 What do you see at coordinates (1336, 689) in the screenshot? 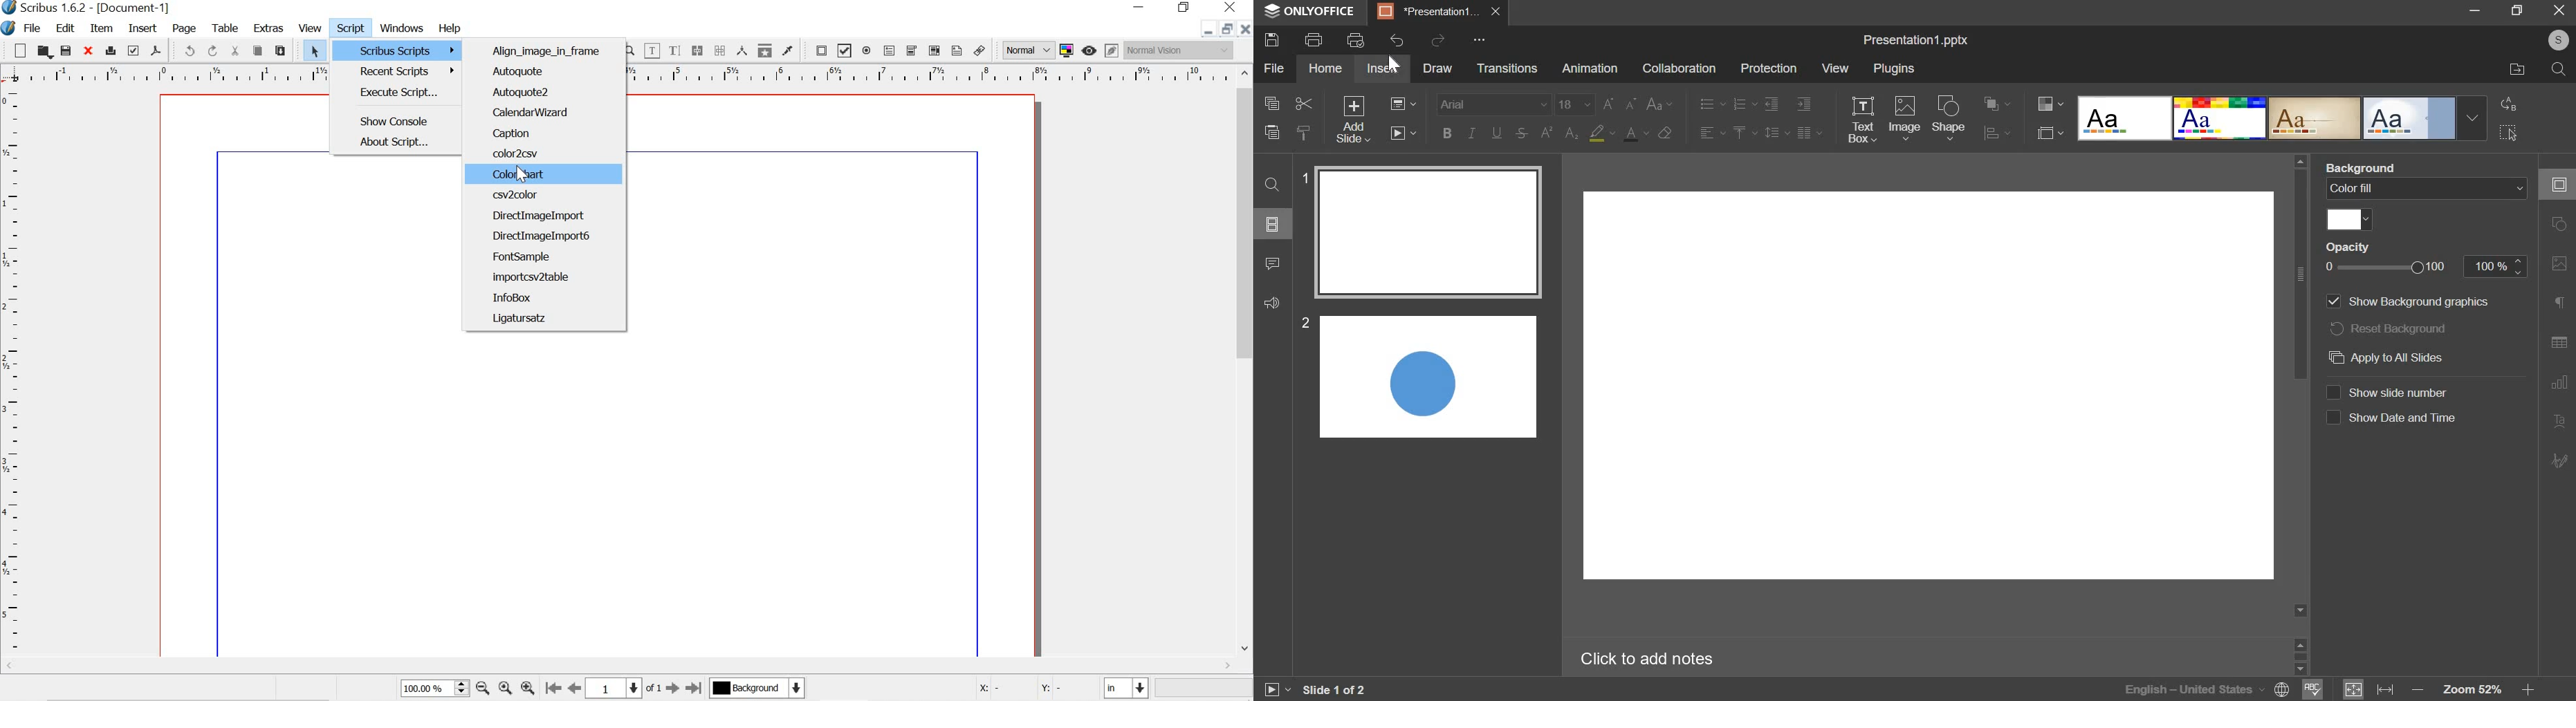
I see `slide 1 of 2` at bounding box center [1336, 689].